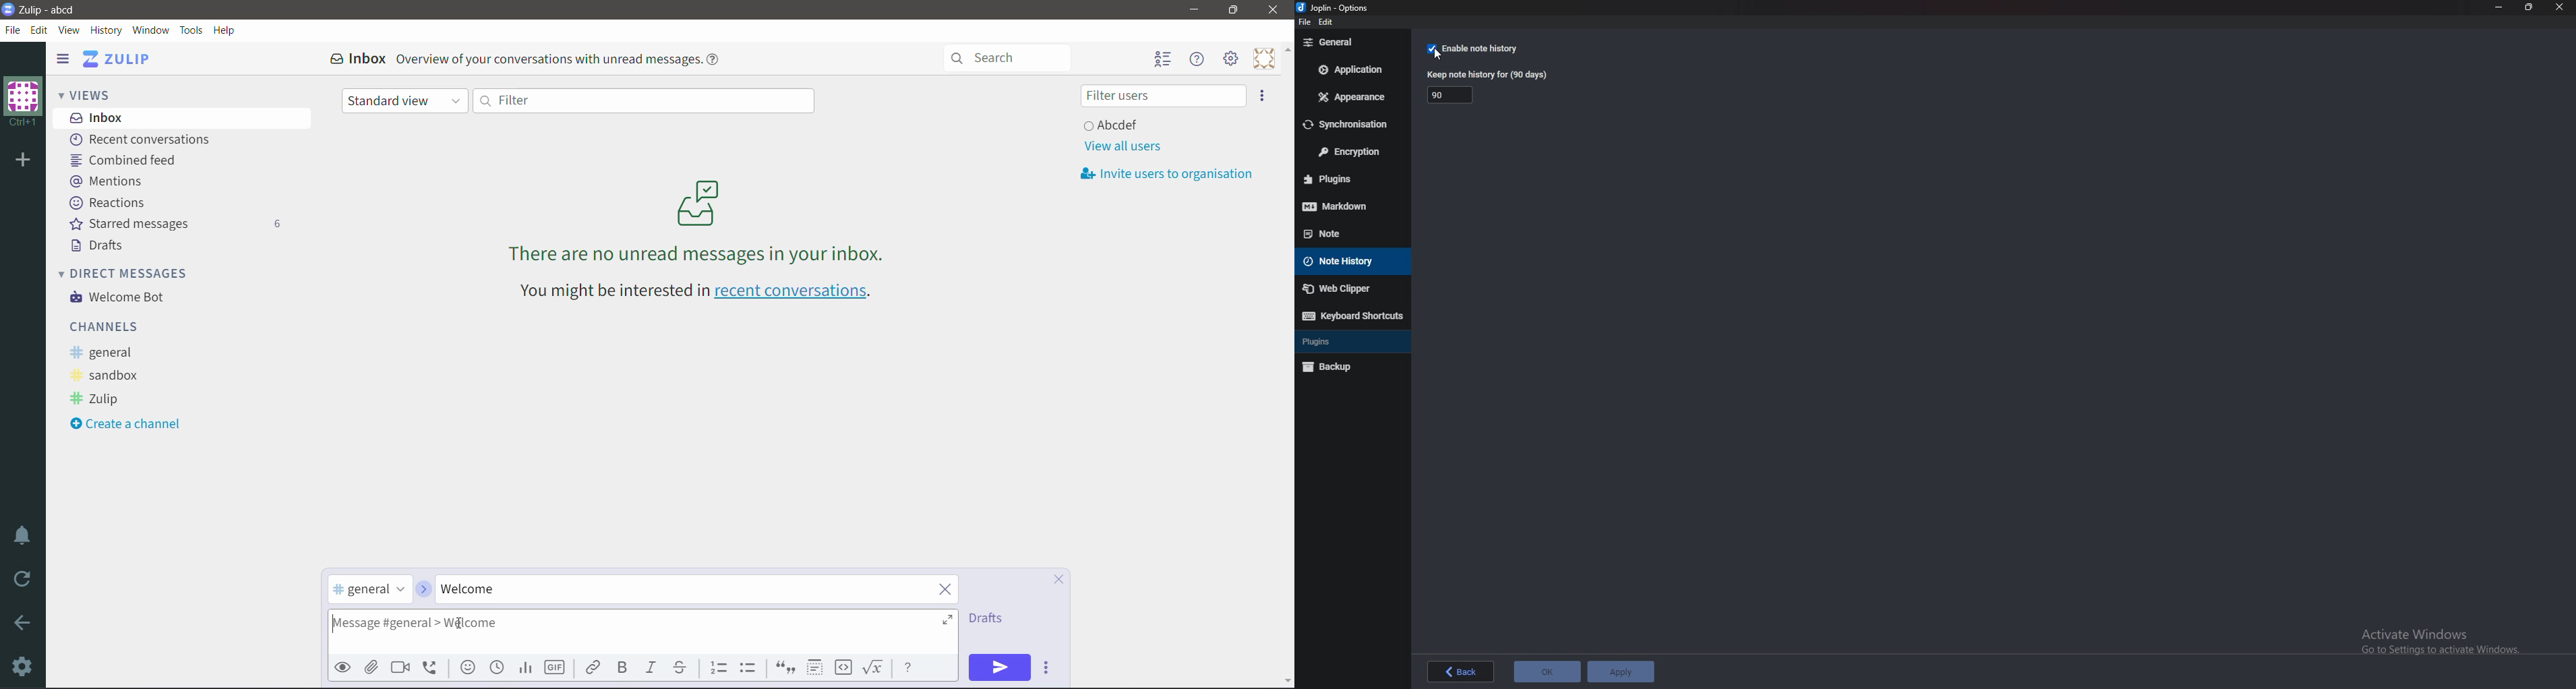 This screenshot has height=700, width=2576. What do you see at coordinates (1350, 316) in the screenshot?
I see `Keyboard shortcuts` at bounding box center [1350, 316].